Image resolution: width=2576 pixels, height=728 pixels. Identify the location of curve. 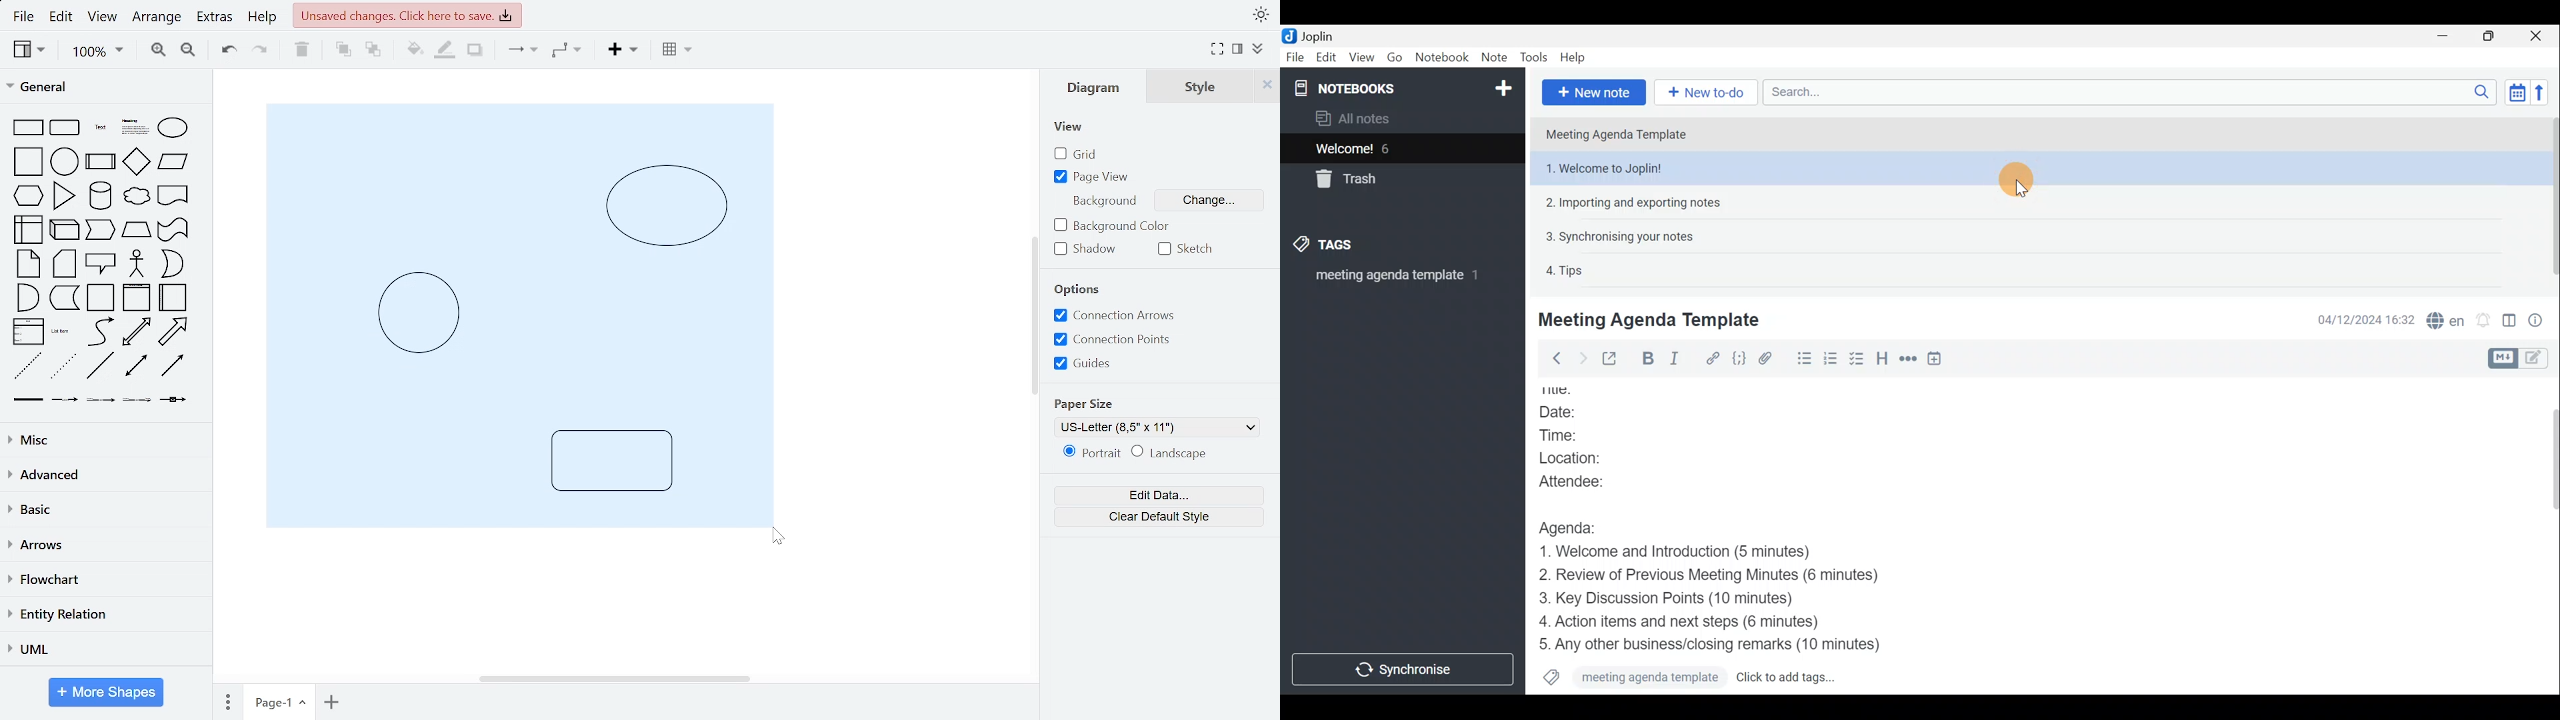
(99, 332).